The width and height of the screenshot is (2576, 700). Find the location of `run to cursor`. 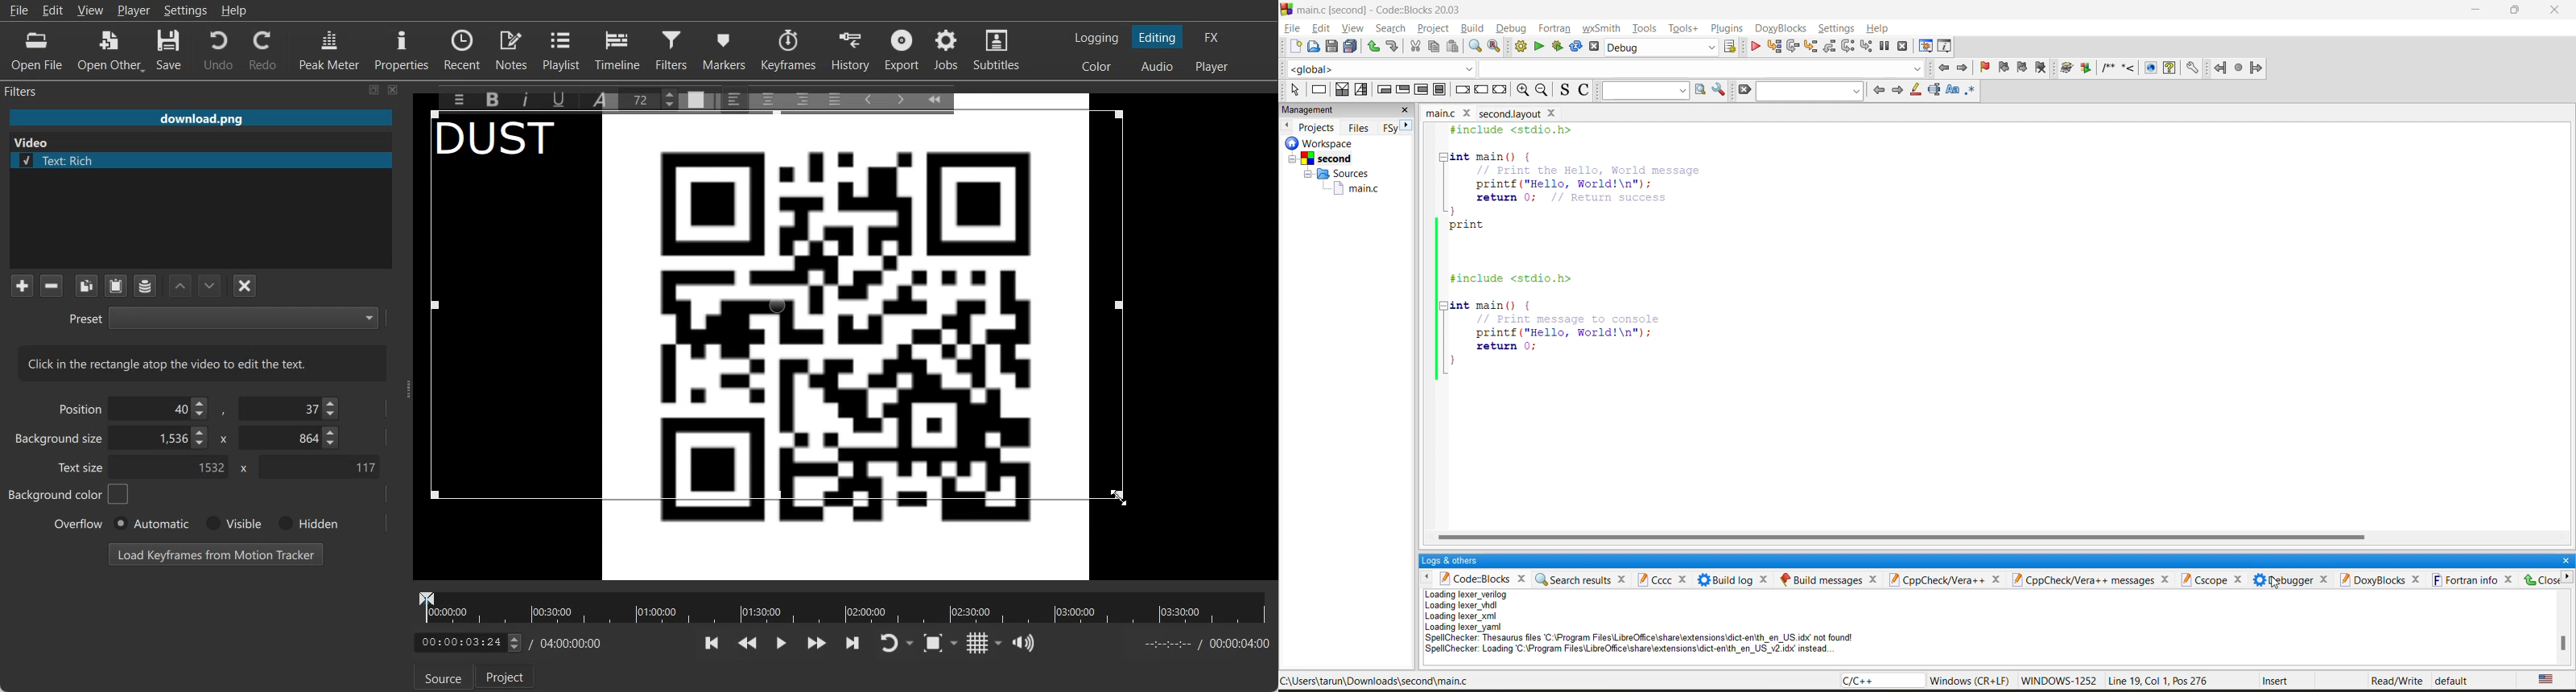

run to cursor is located at coordinates (1773, 47).